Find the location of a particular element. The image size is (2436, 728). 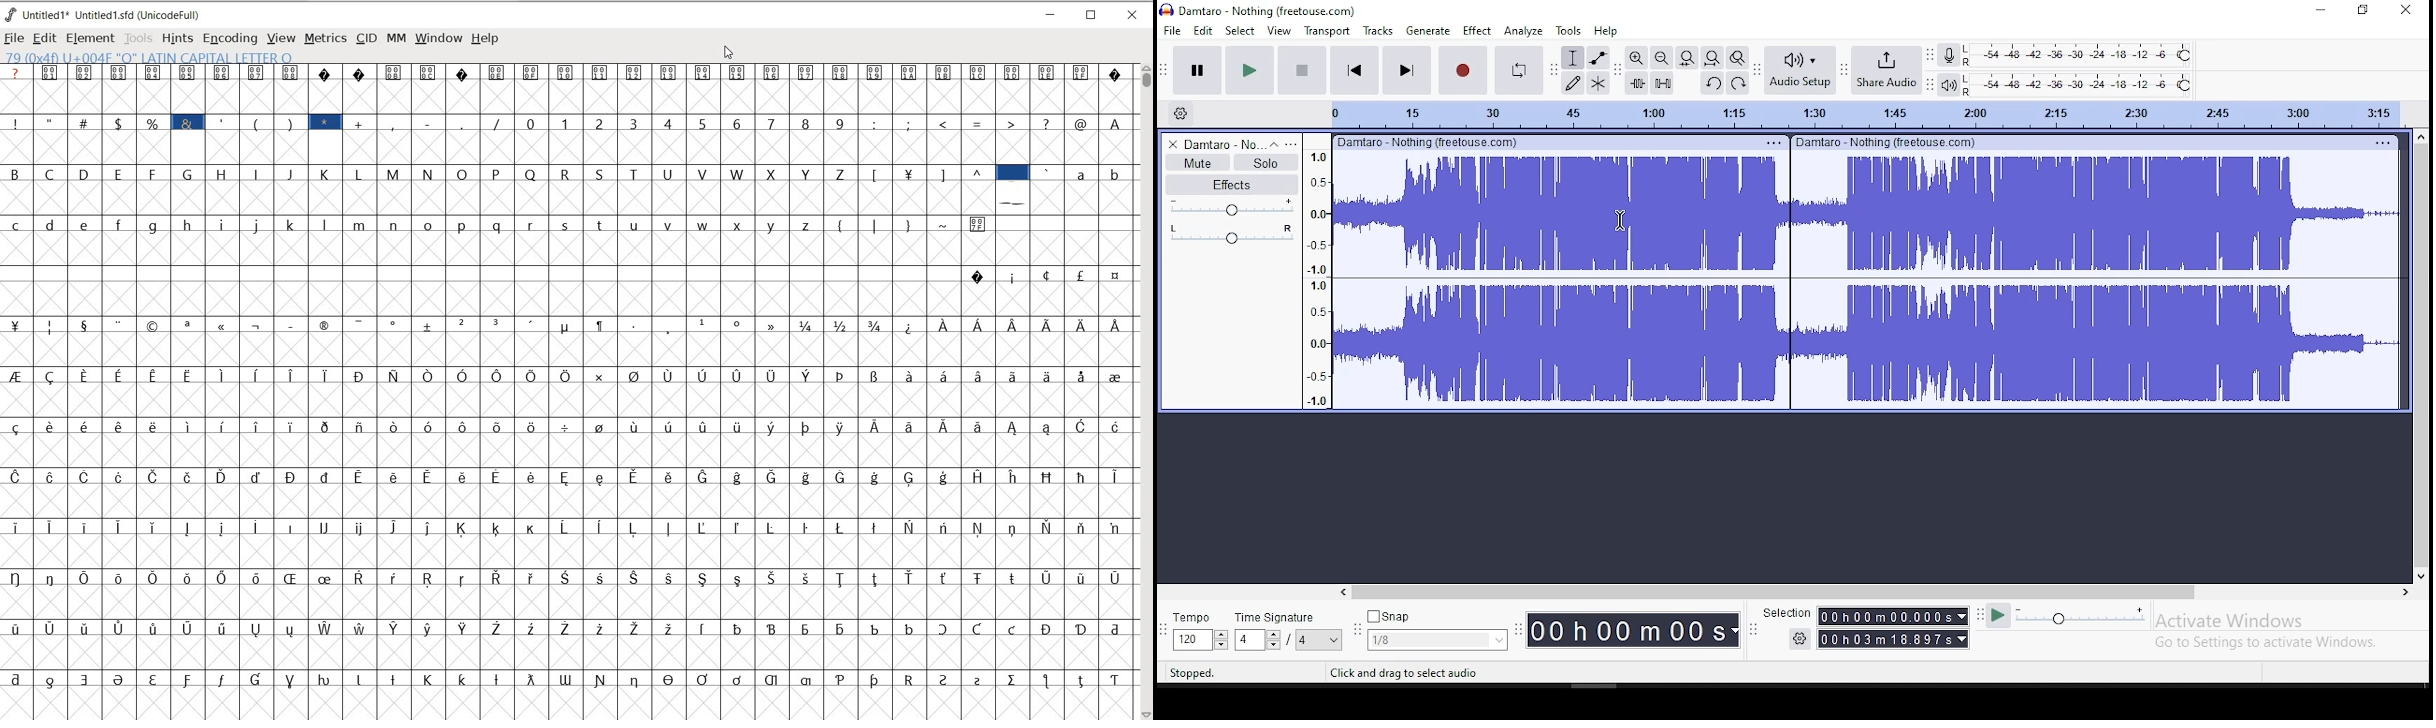

RESTORE is located at coordinates (1093, 16).